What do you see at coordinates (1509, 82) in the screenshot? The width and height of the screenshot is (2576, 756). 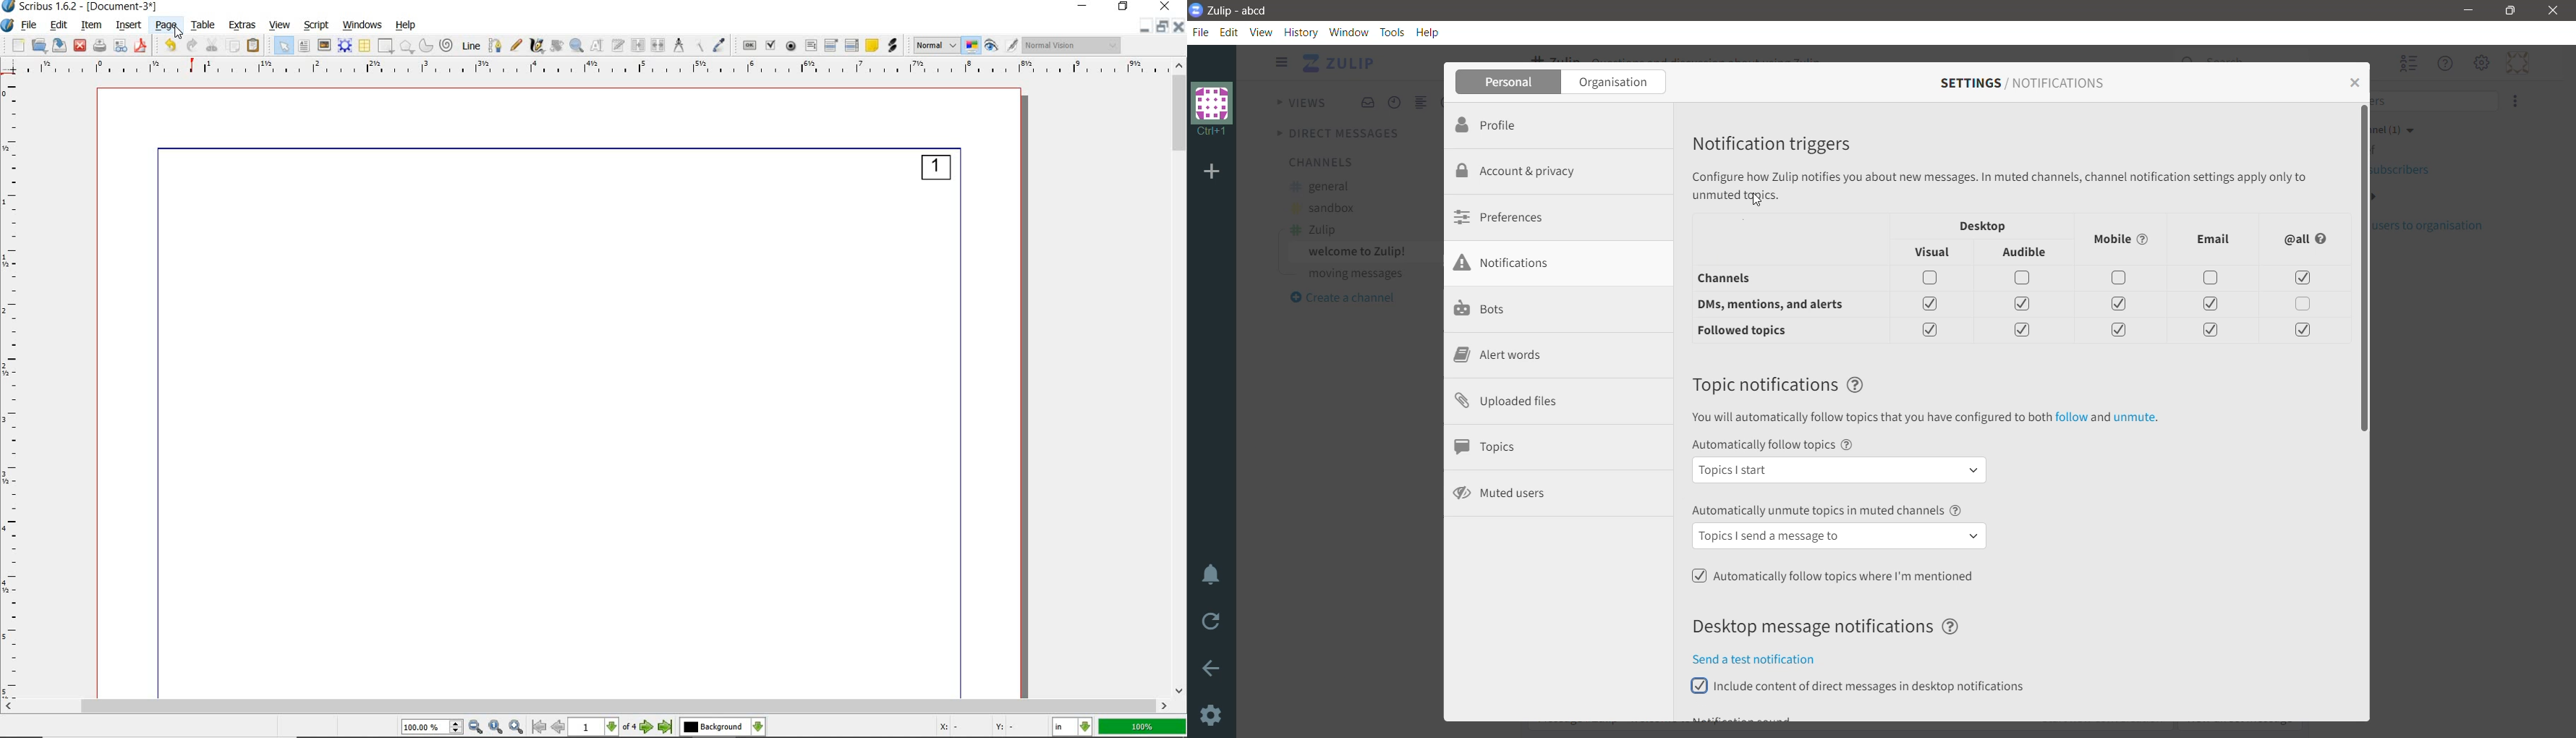 I see `Personal` at bounding box center [1509, 82].